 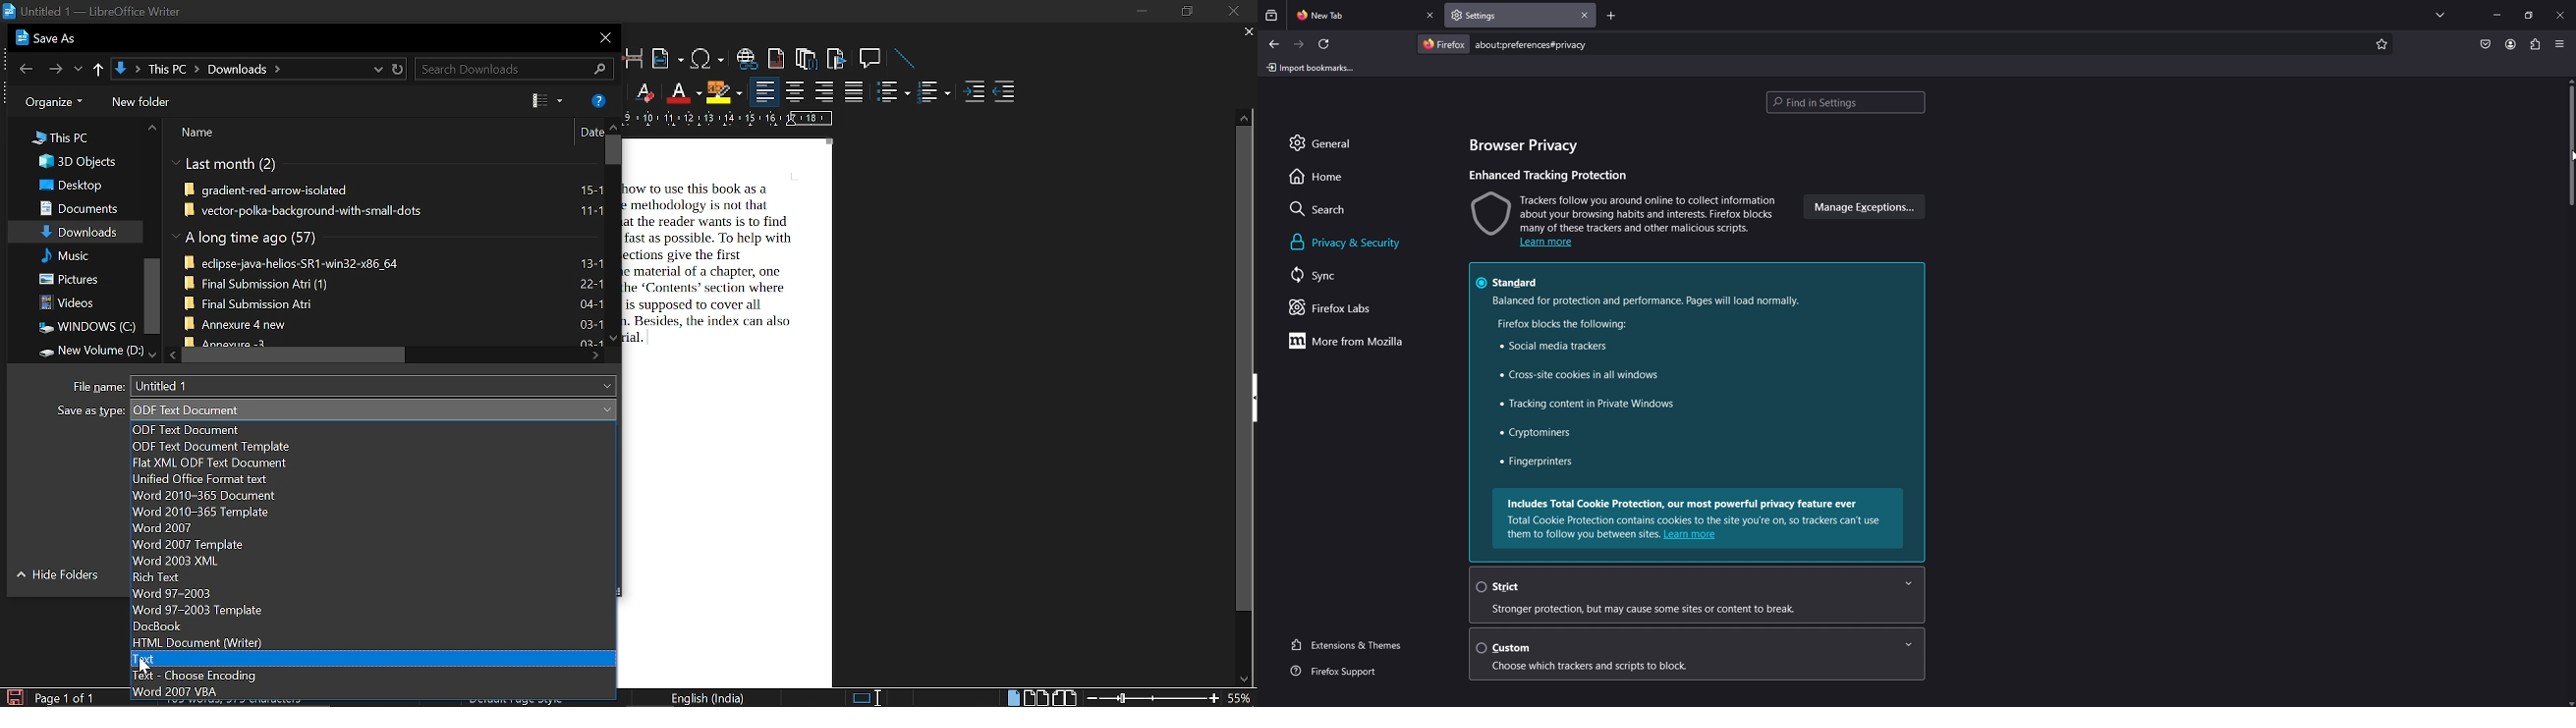 What do you see at coordinates (2380, 45) in the screenshot?
I see `add bookmark` at bounding box center [2380, 45].